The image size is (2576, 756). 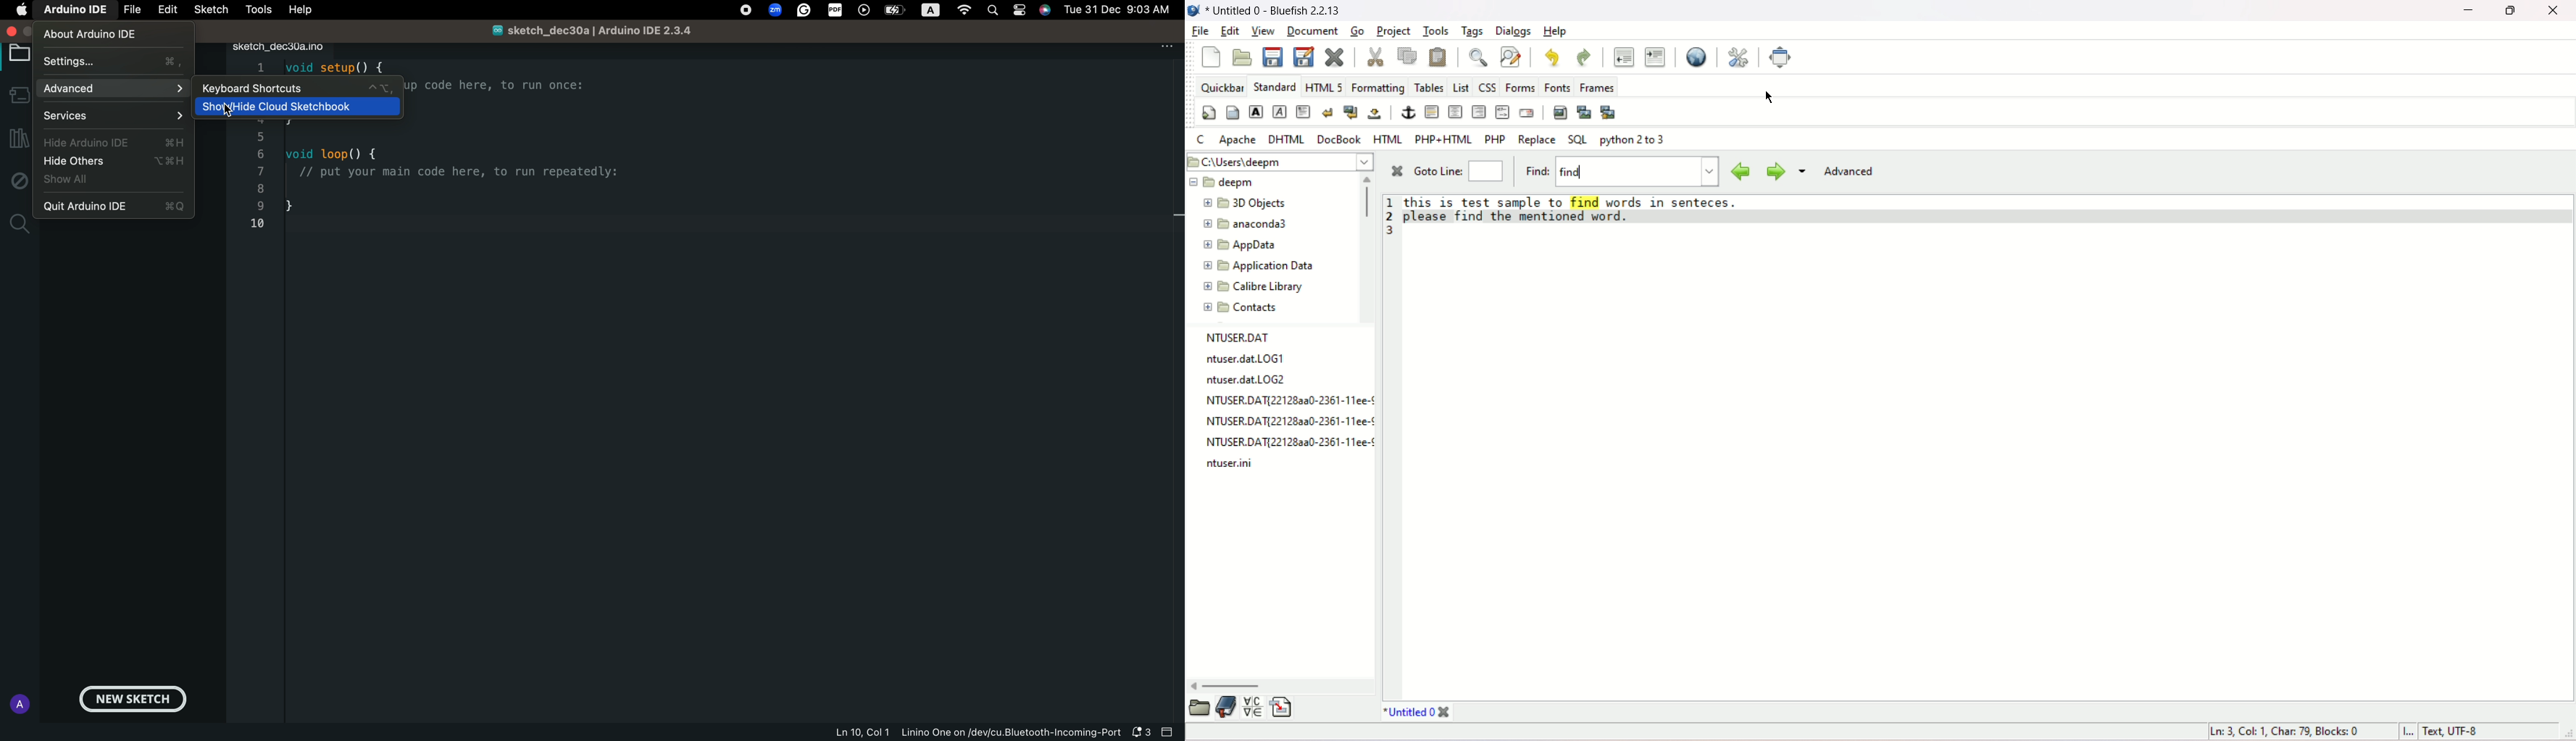 What do you see at coordinates (1324, 88) in the screenshot?
I see `HTML 5` at bounding box center [1324, 88].